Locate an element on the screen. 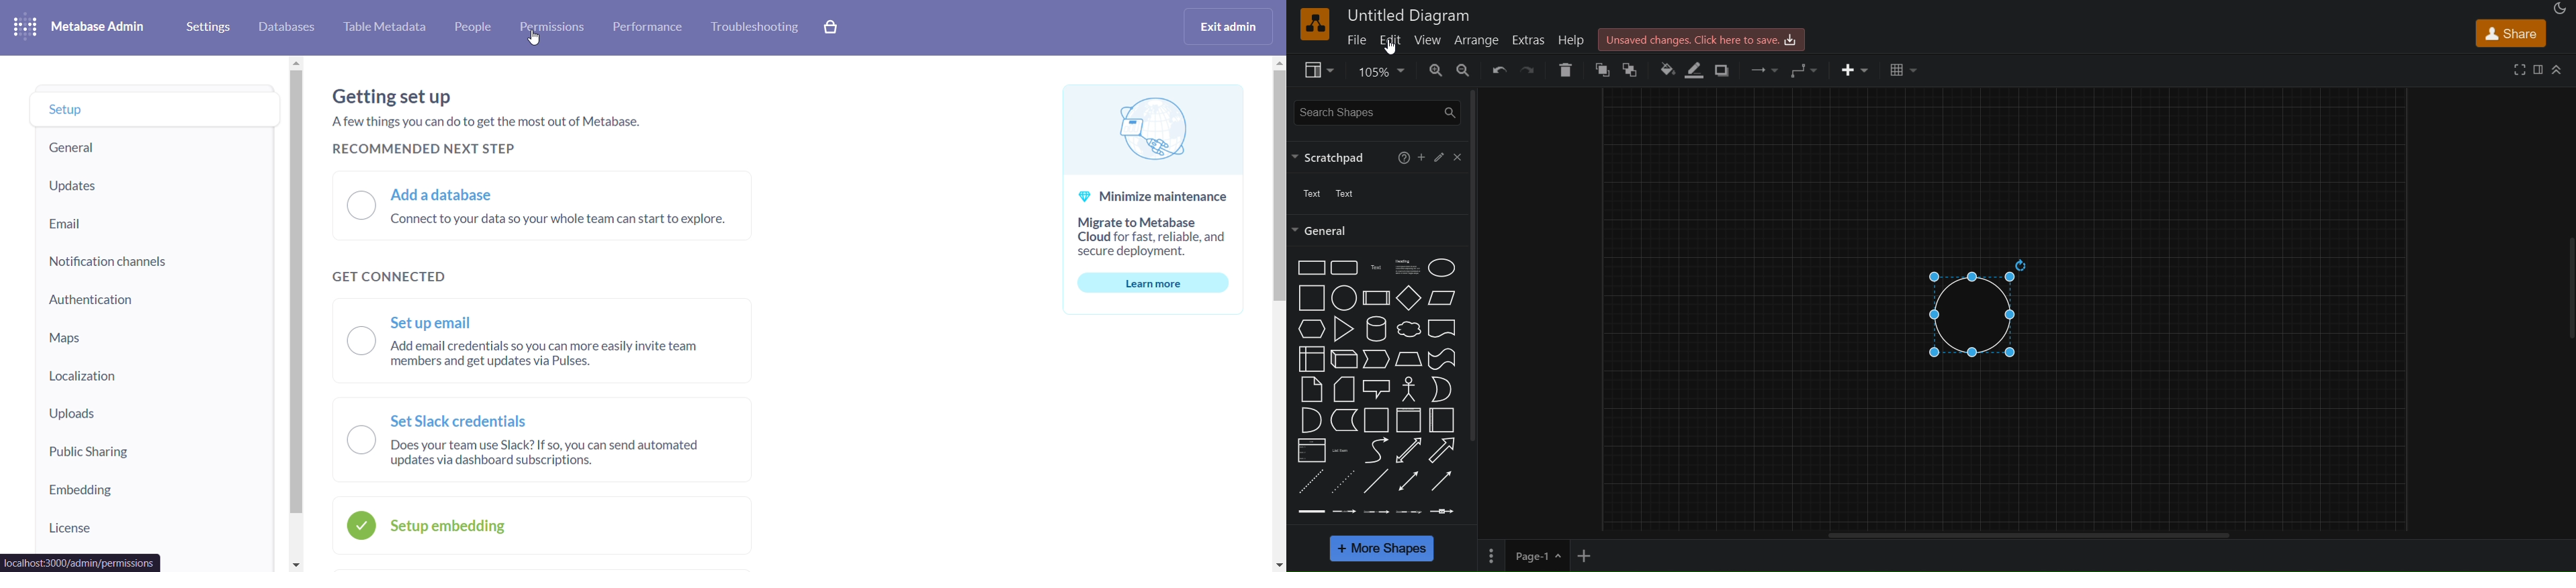  notification channels is located at coordinates (150, 258).